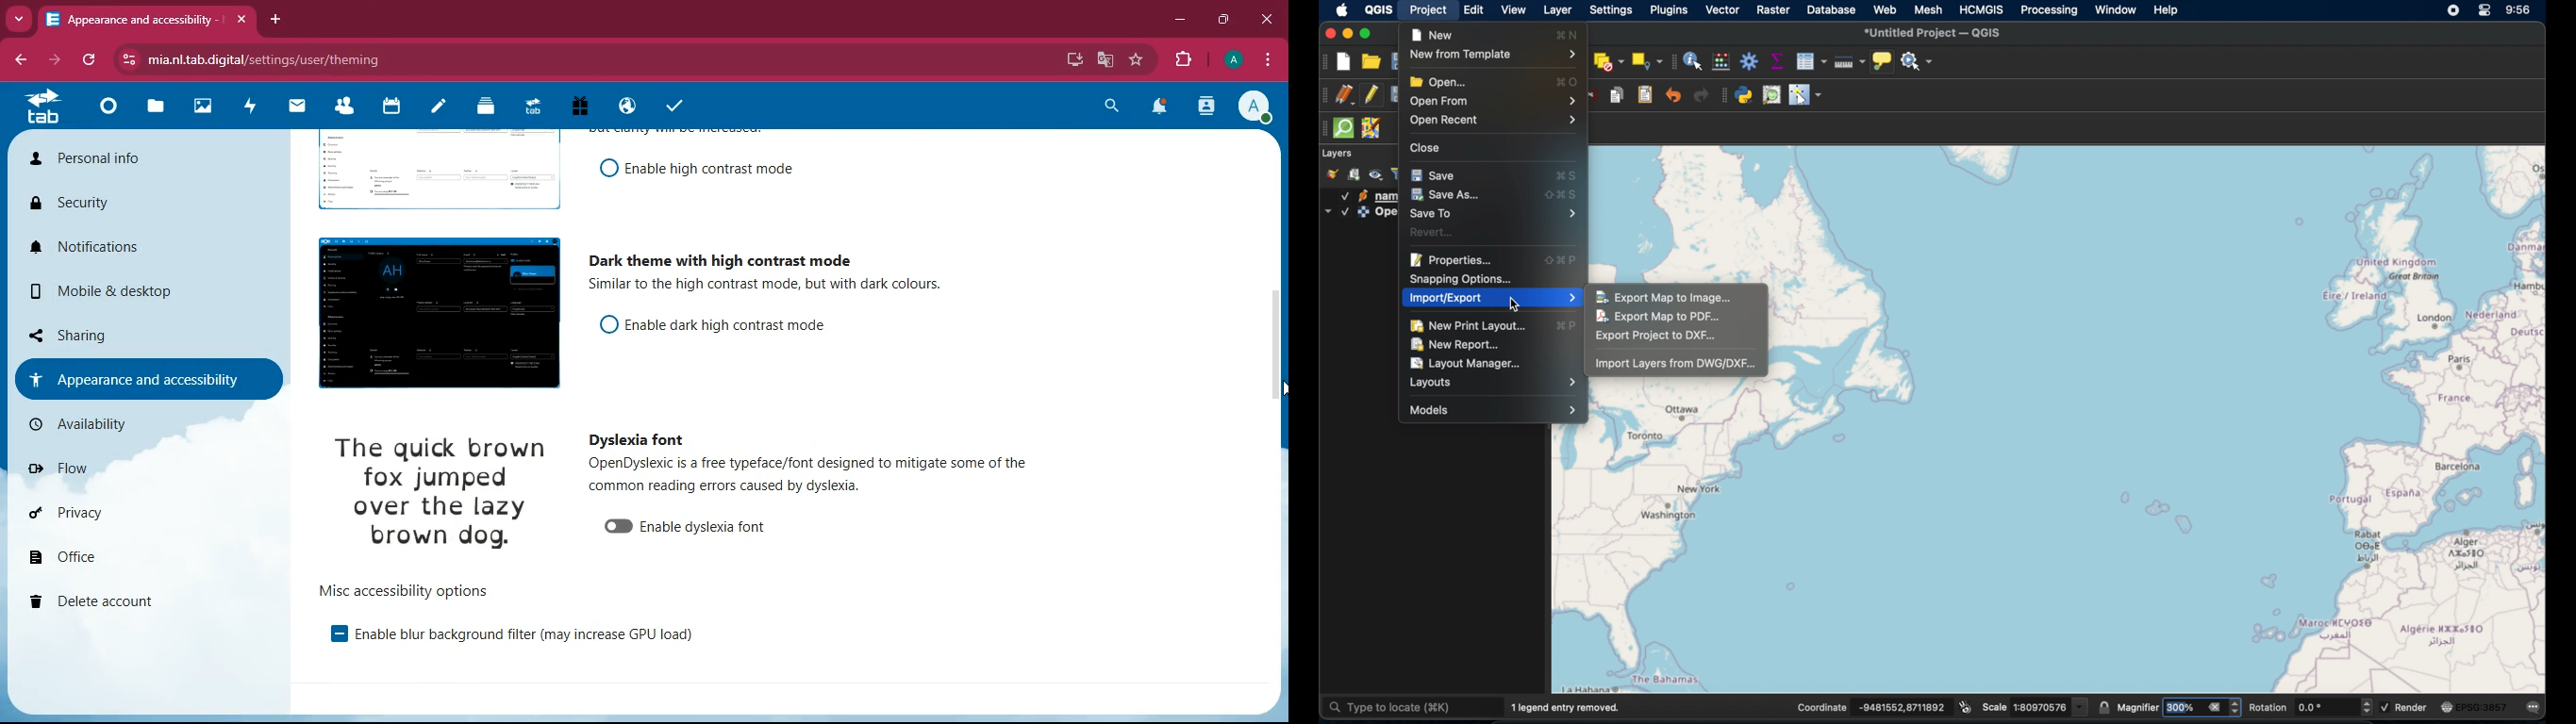  Describe the element at coordinates (603, 327) in the screenshot. I see `on/off` at that location.